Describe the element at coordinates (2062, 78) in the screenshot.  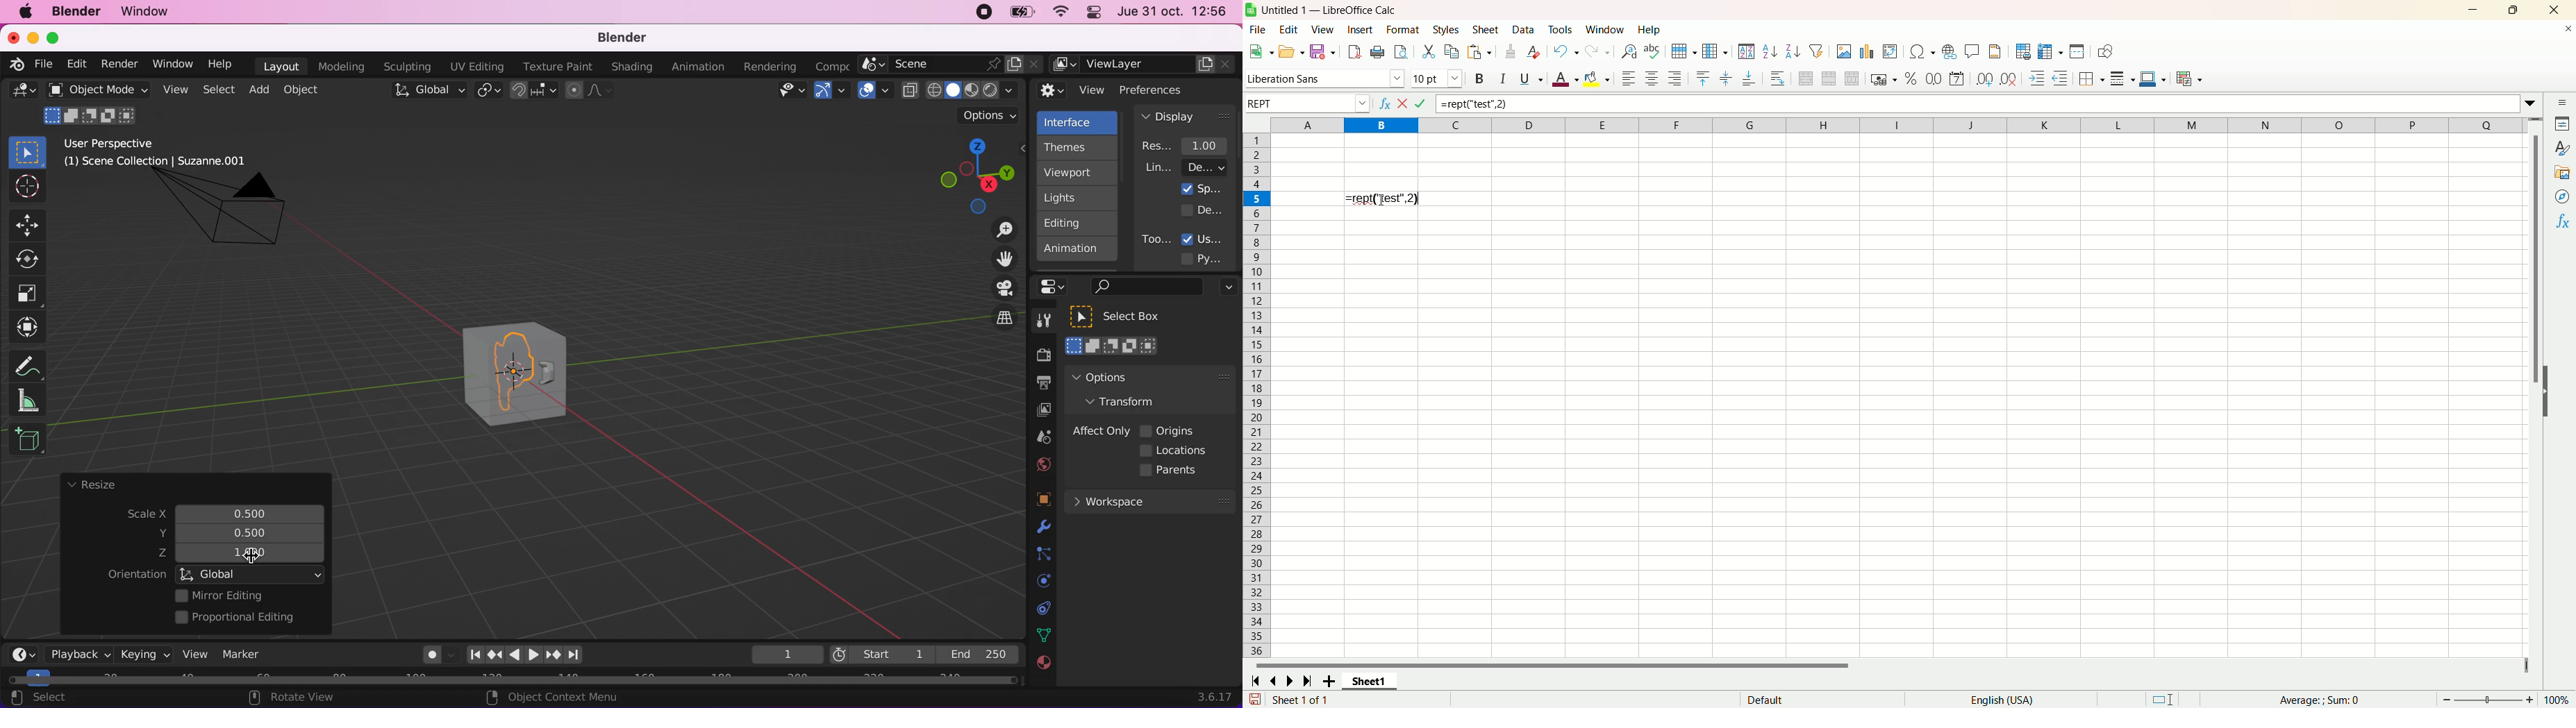
I see `decrease indent` at that location.